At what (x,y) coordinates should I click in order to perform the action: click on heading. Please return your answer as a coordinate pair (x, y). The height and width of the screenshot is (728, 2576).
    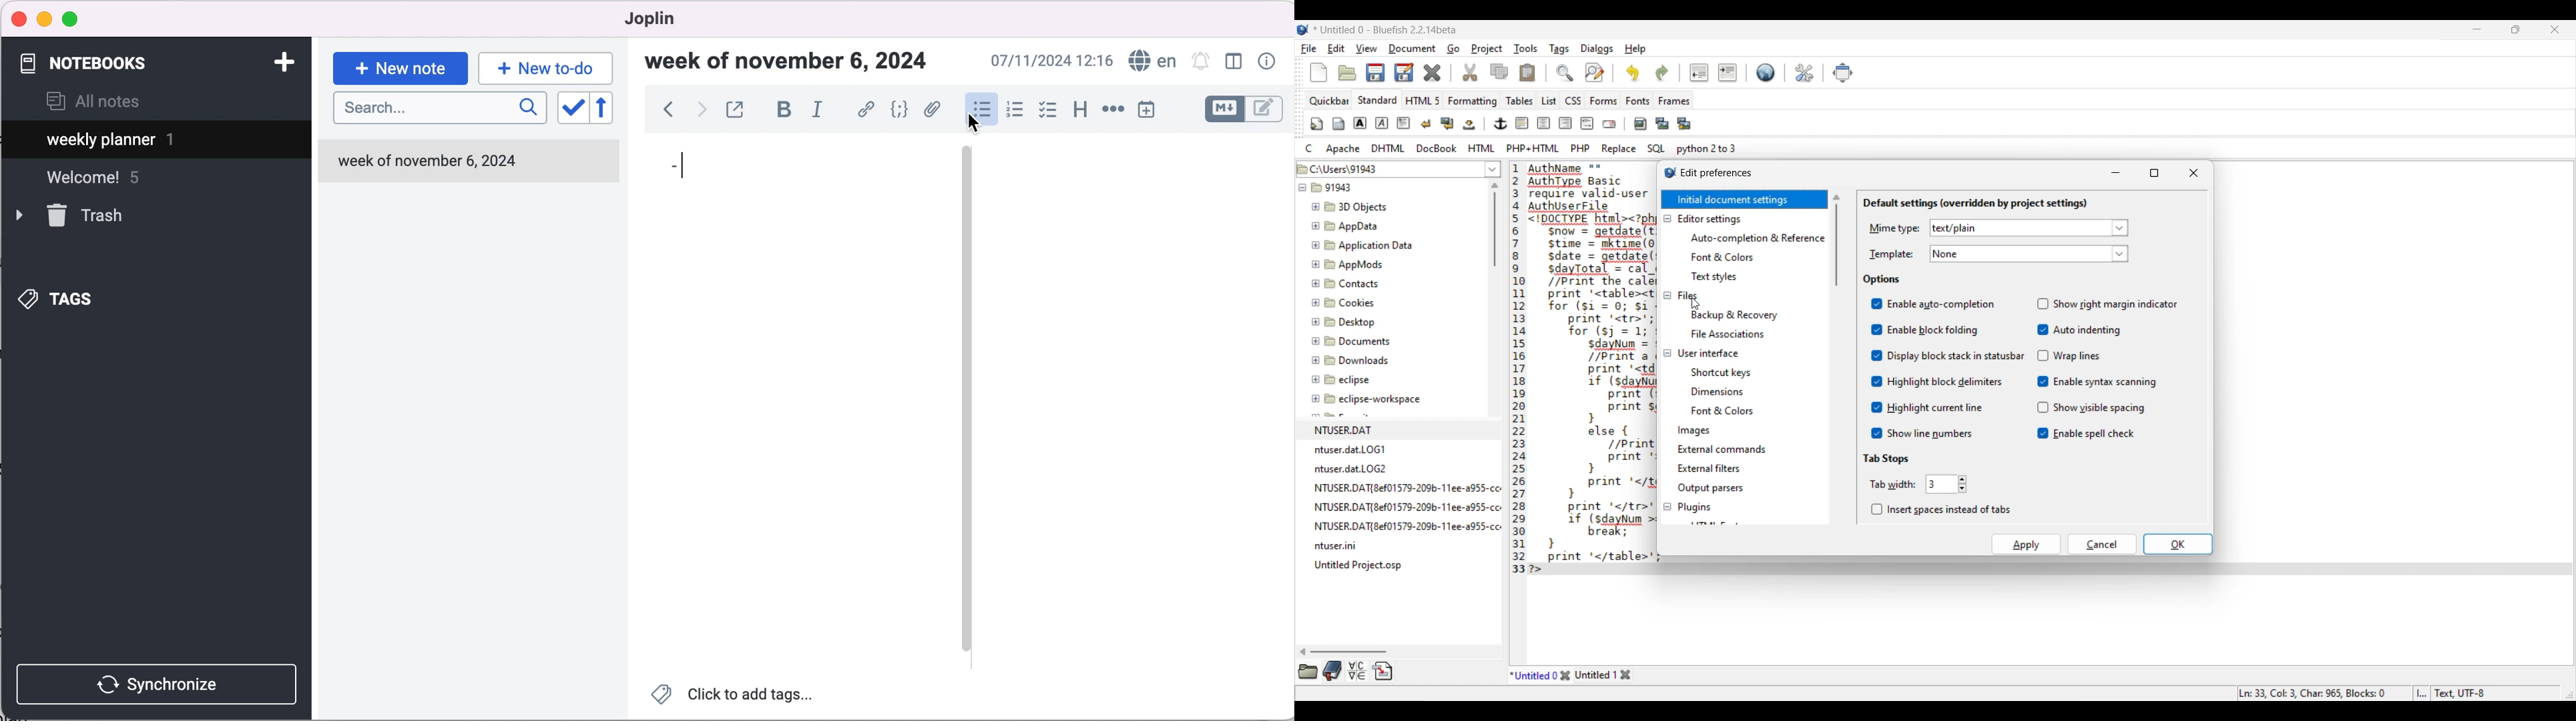
    Looking at the image, I should click on (1079, 108).